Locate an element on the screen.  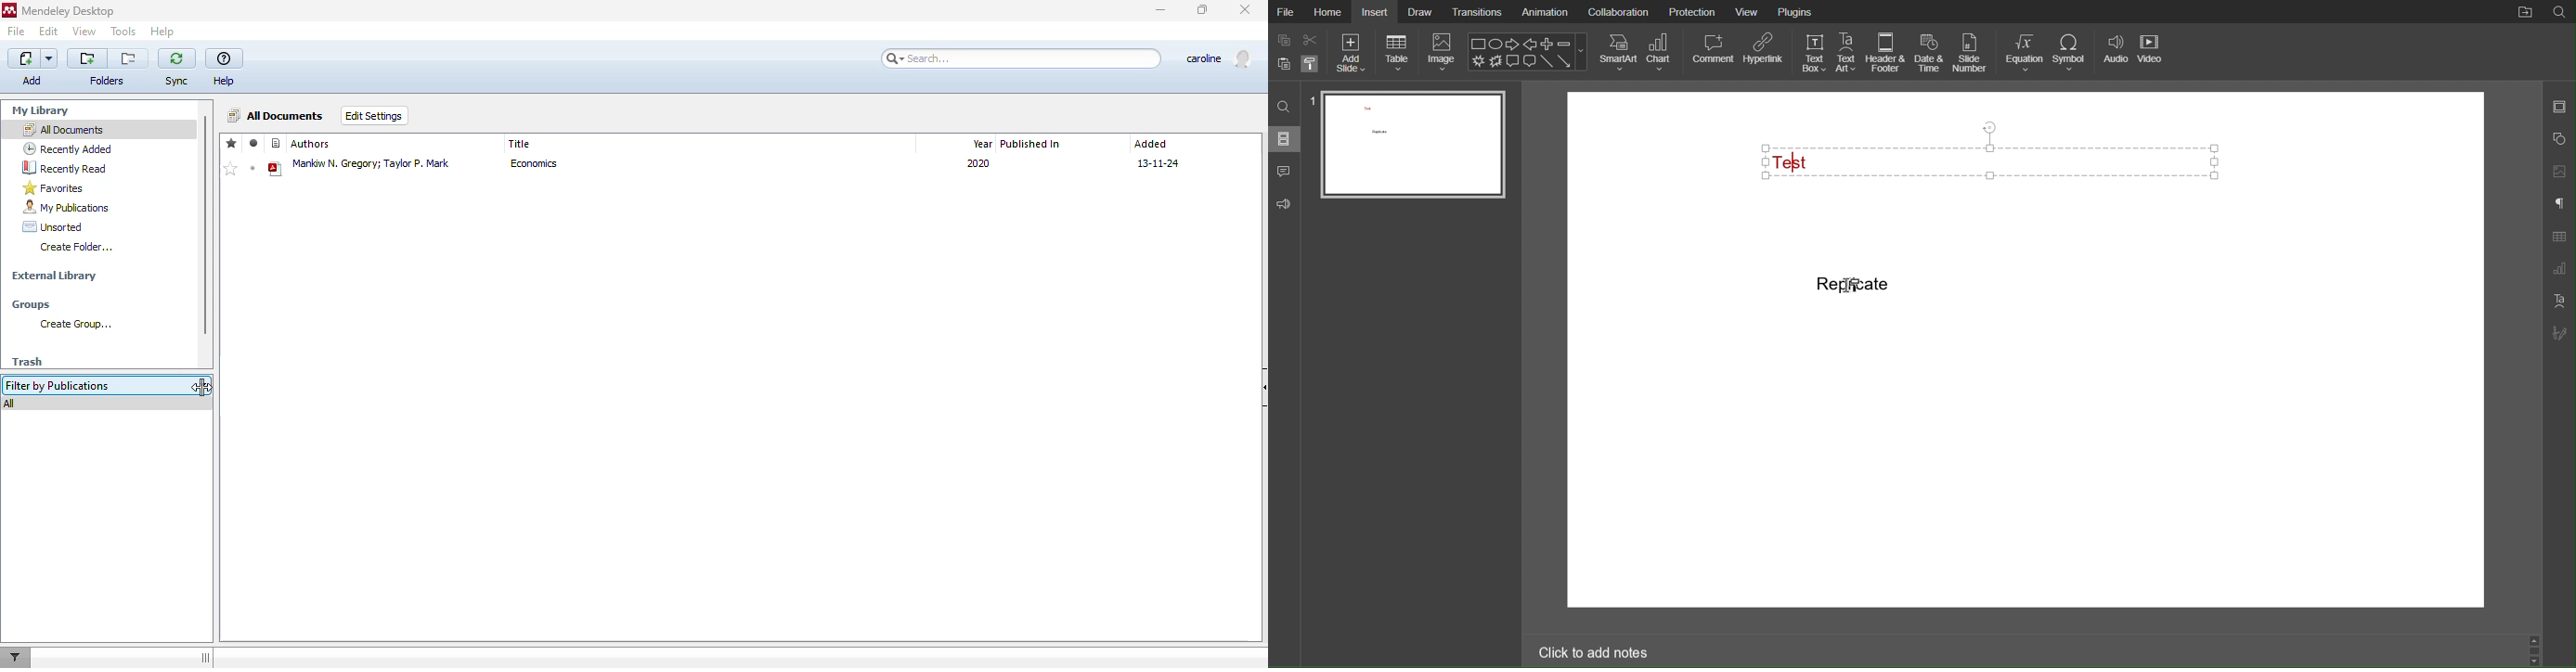
create folder is located at coordinates (78, 248).